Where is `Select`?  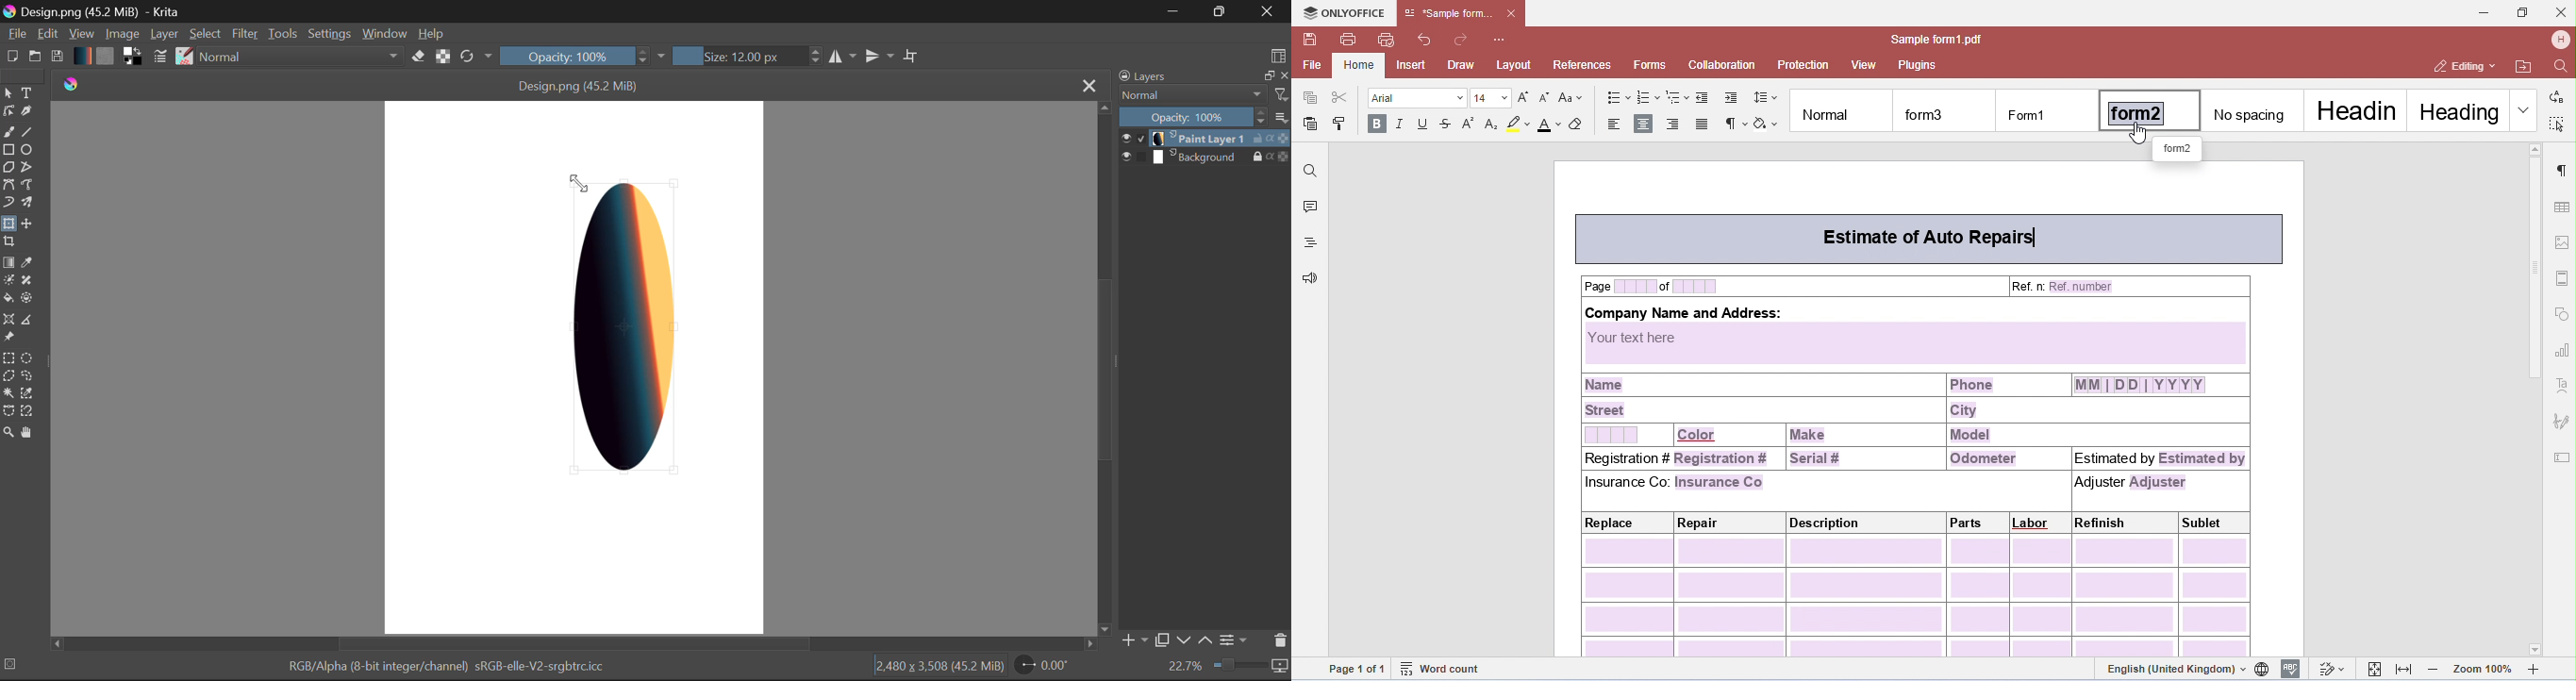 Select is located at coordinates (207, 34).